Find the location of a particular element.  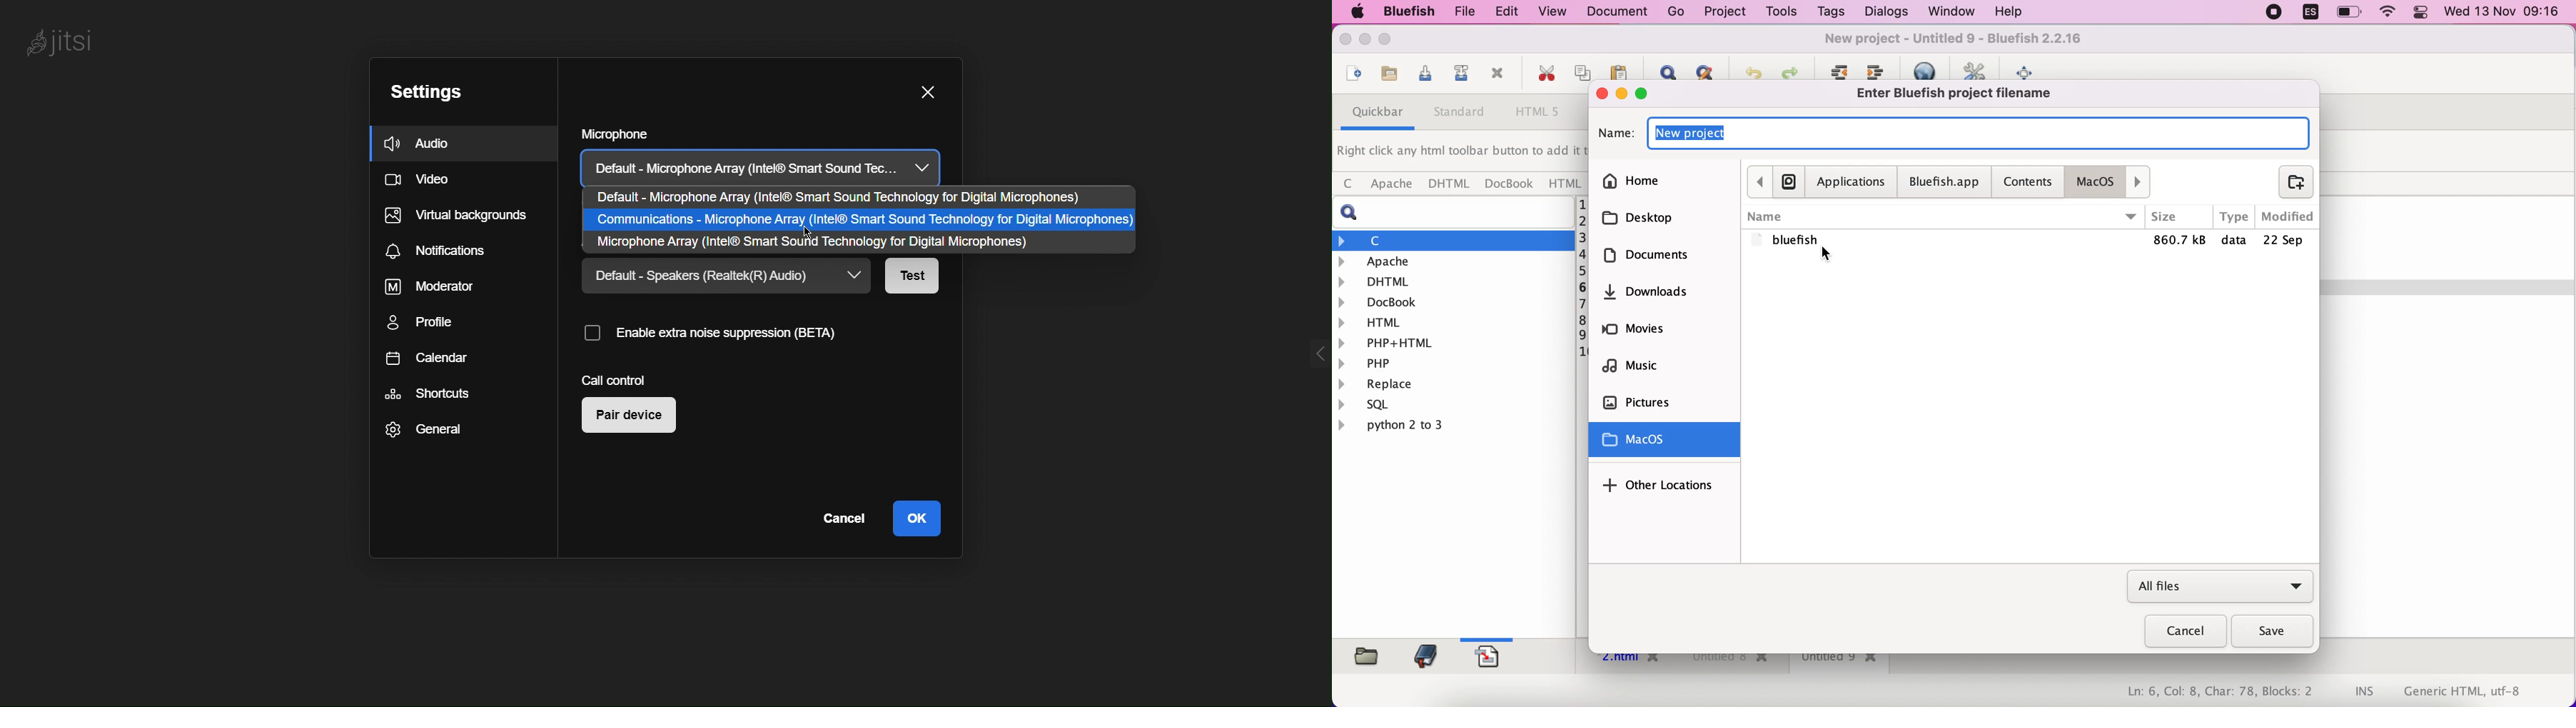

go is located at coordinates (1676, 12).